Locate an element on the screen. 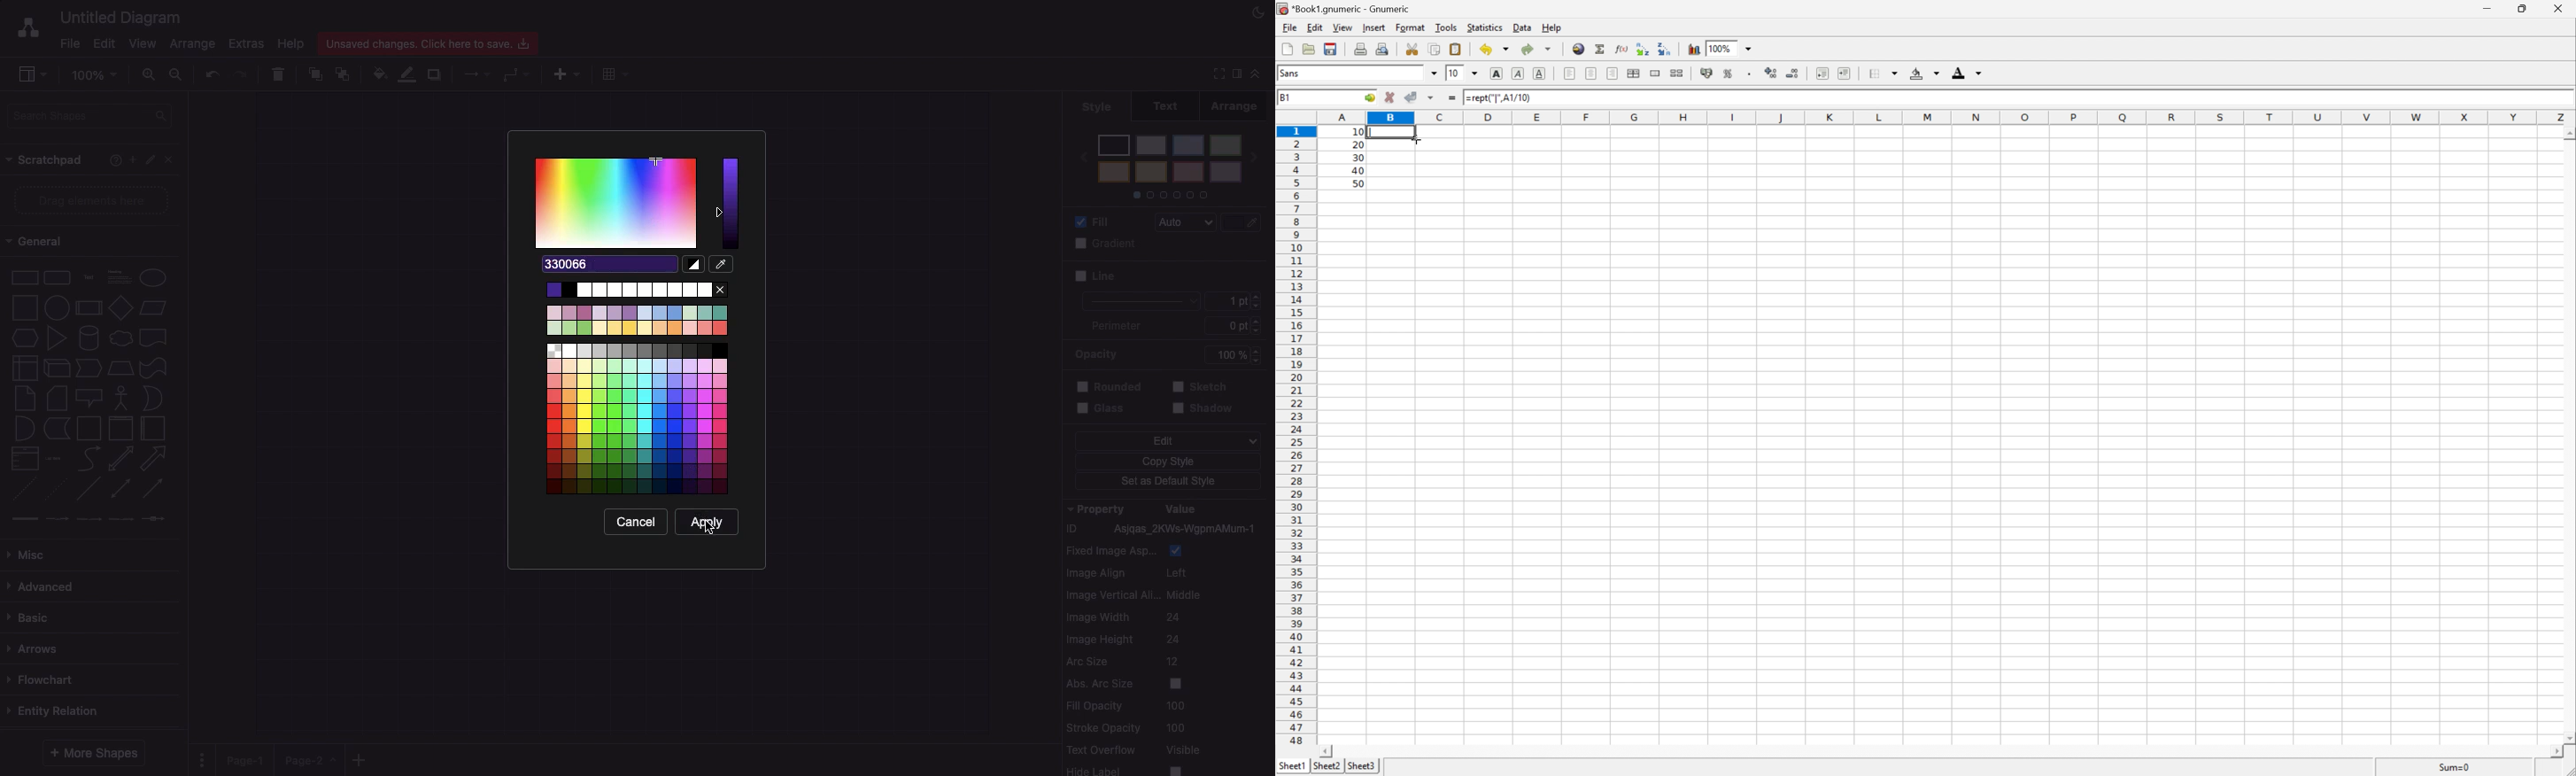 This screenshot has height=784, width=2576. Print current file is located at coordinates (1361, 49).